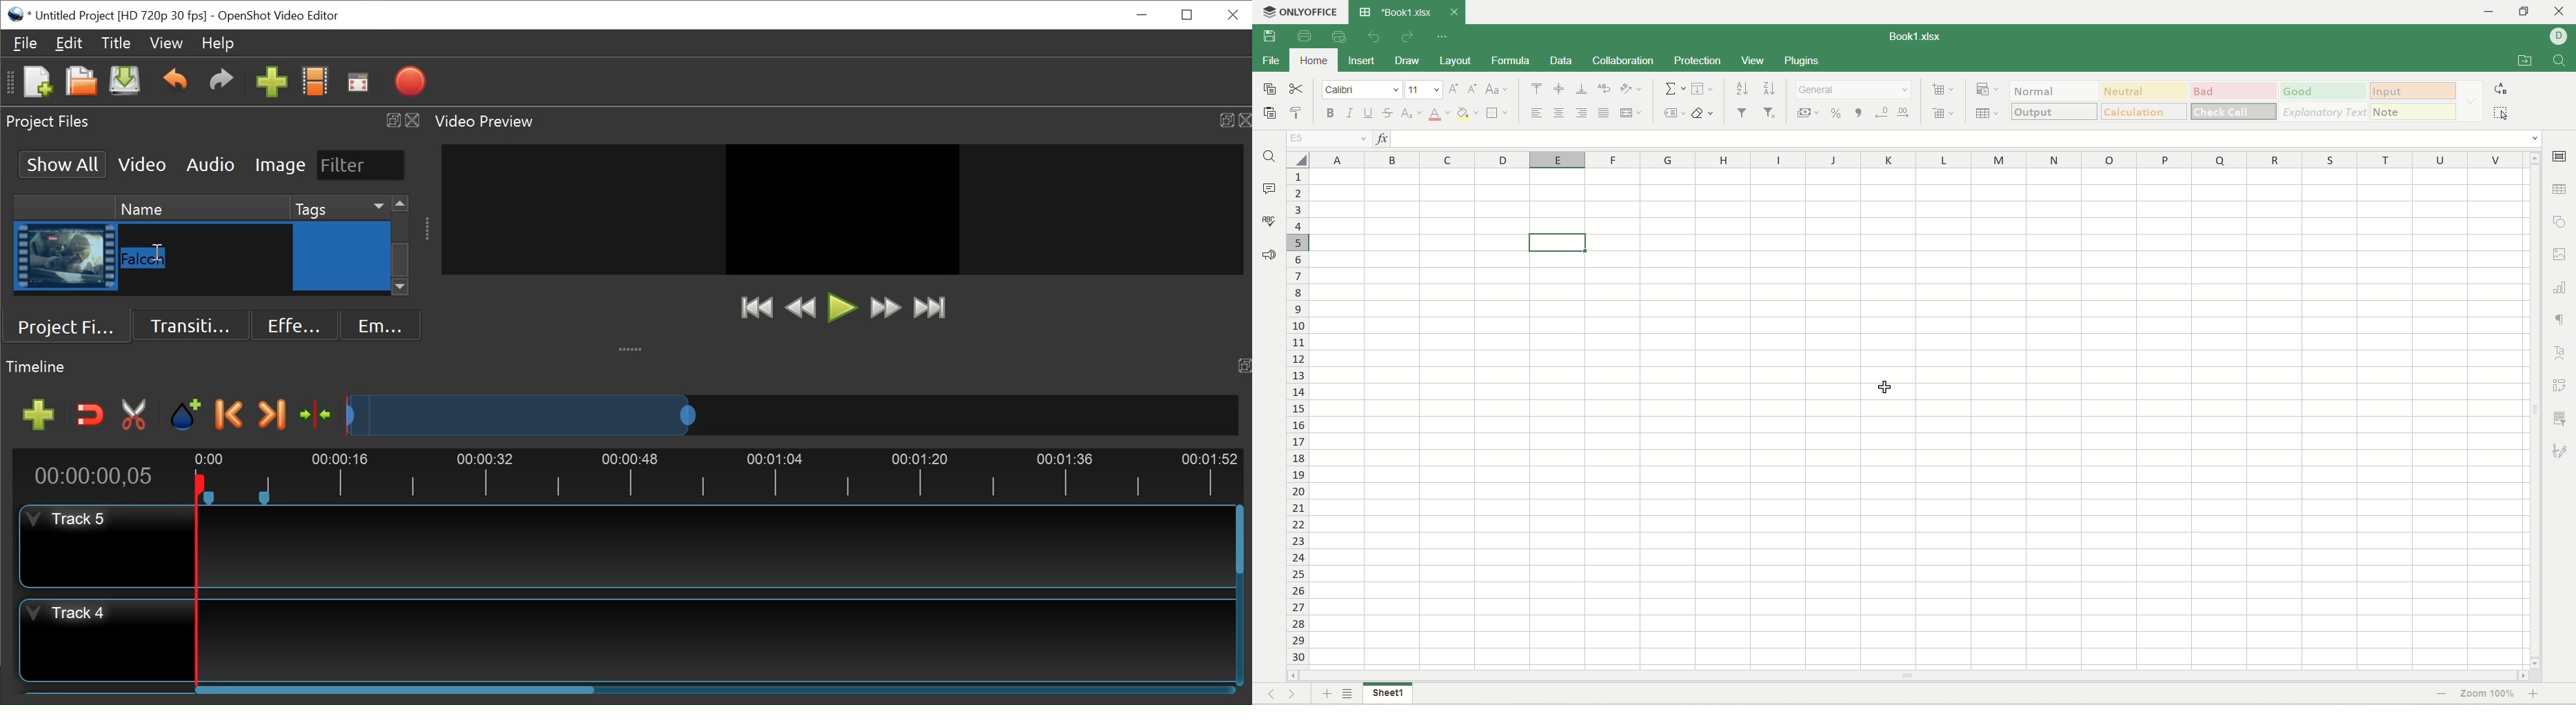 Image resolution: width=2576 pixels, height=728 pixels. I want to click on font size, so click(1425, 90).